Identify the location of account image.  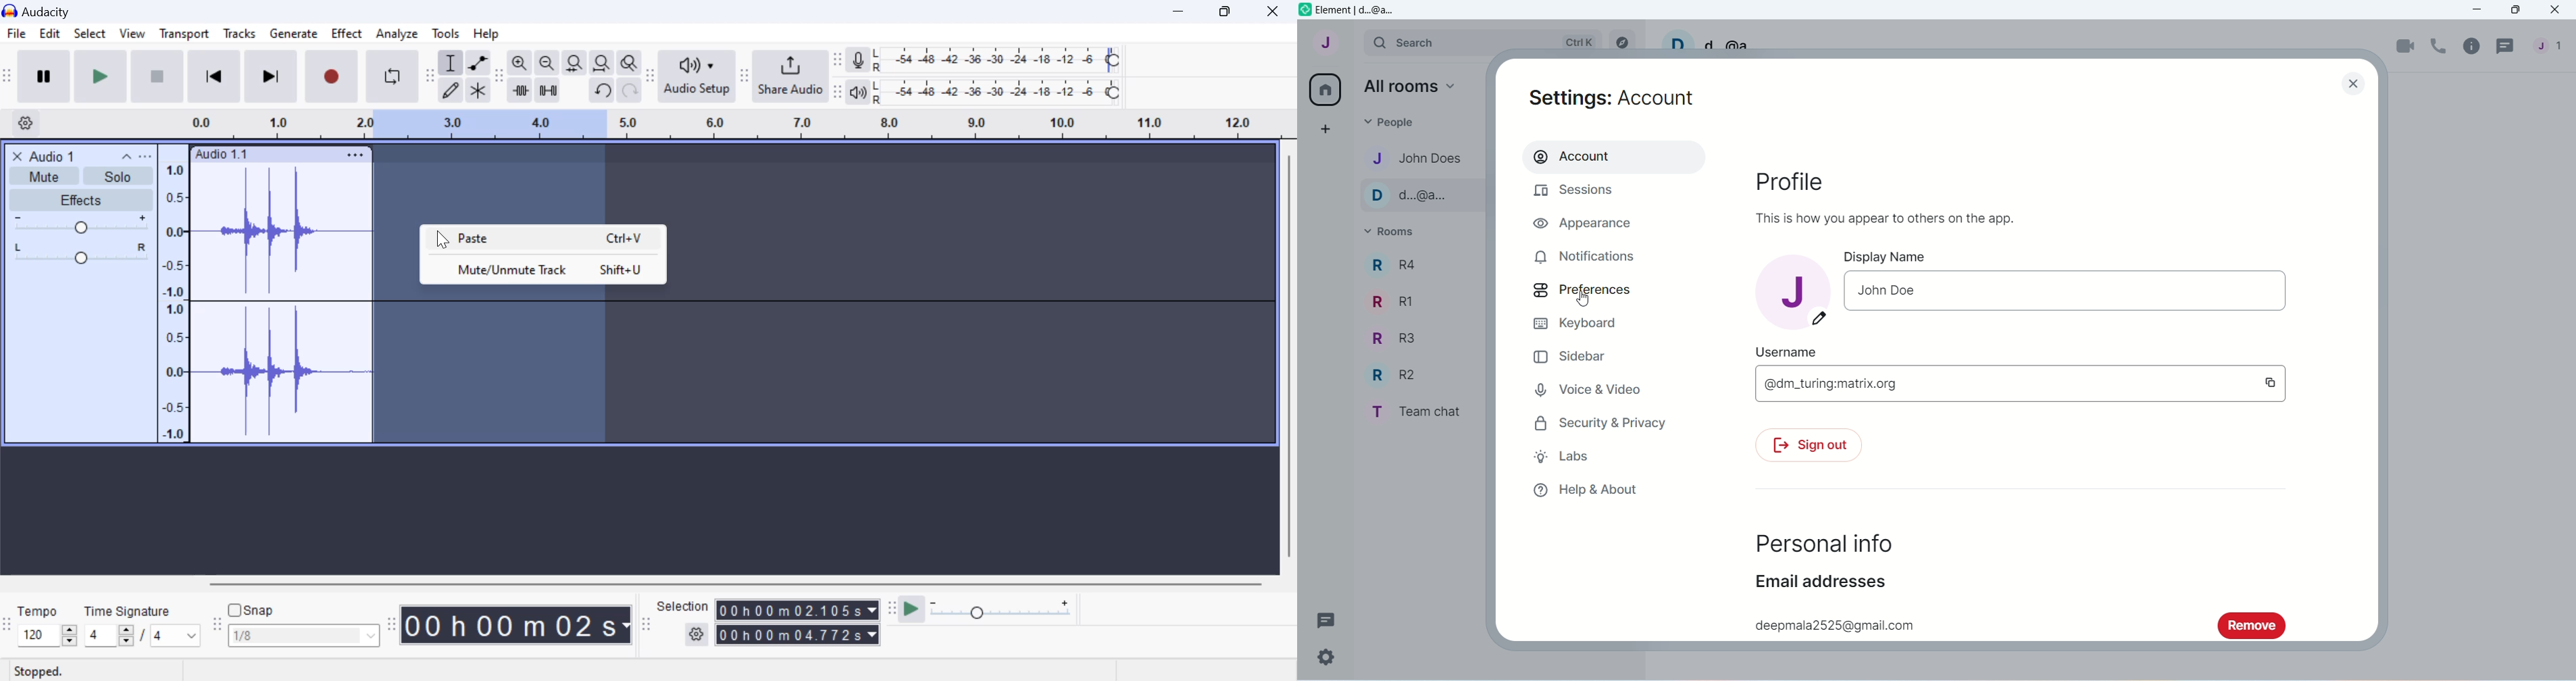
(1794, 288).